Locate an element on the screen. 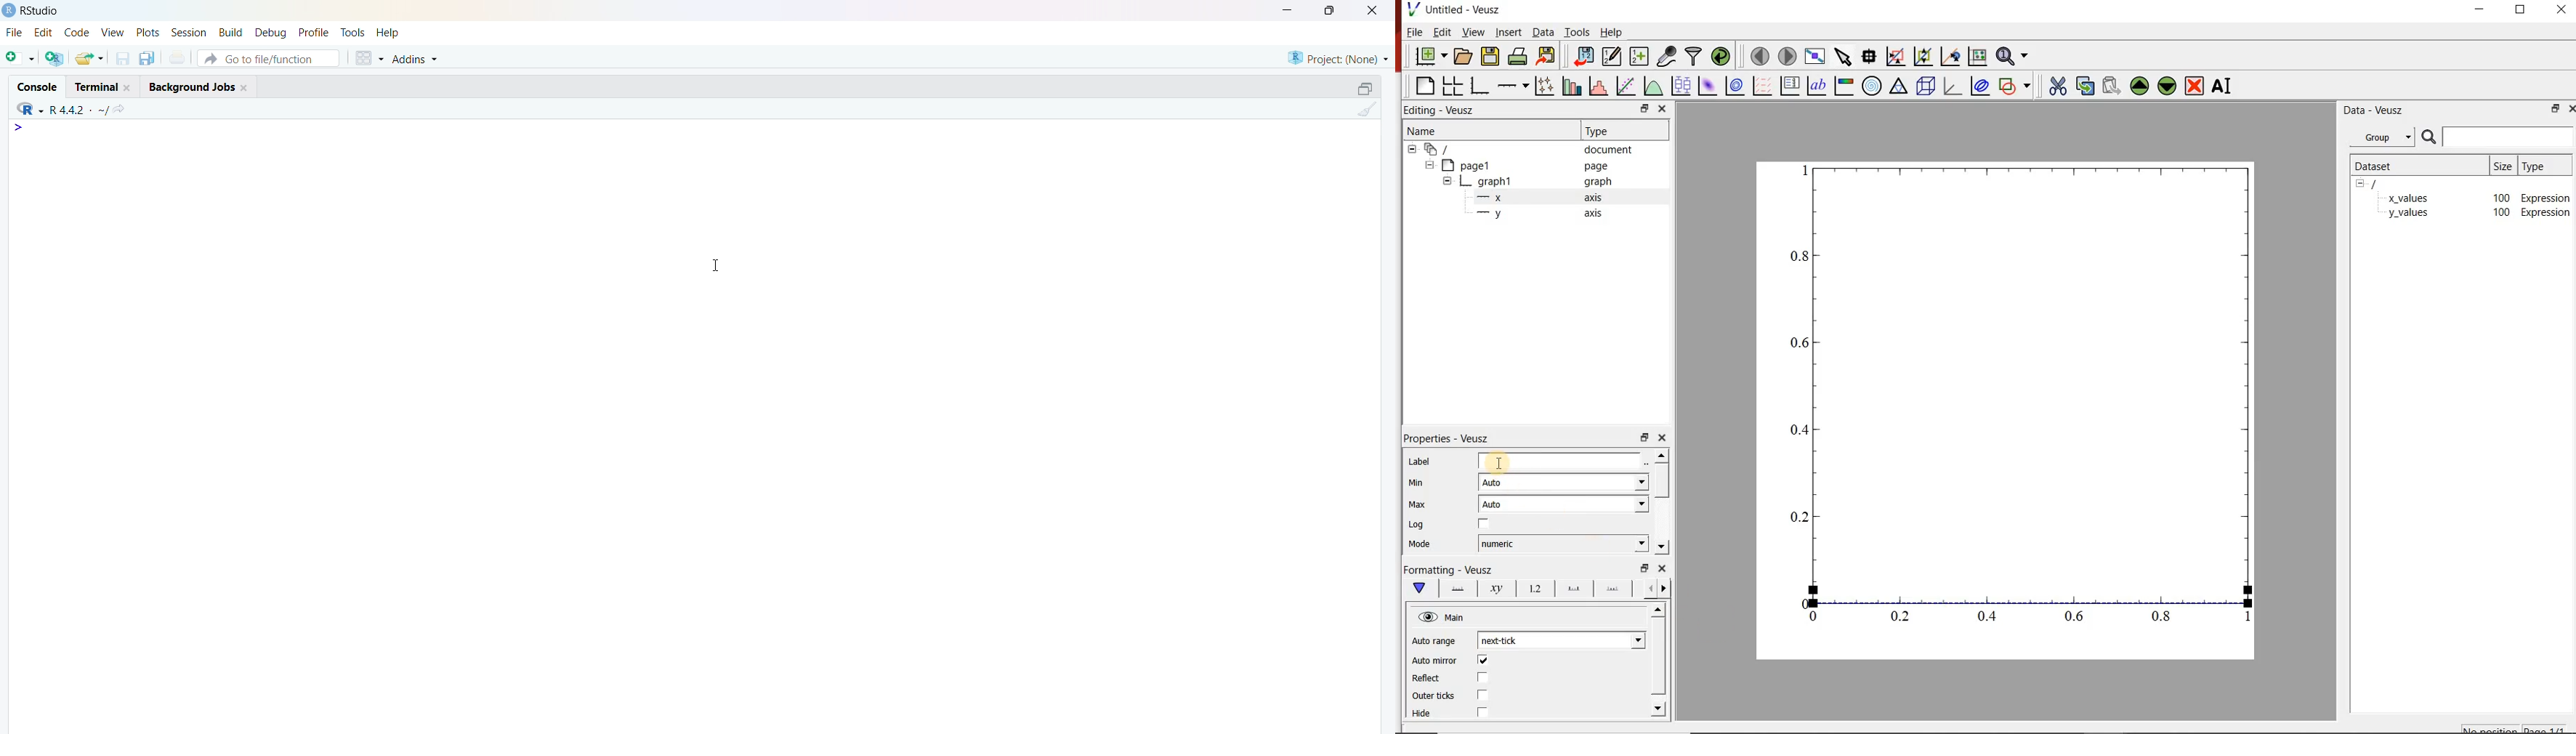  R is located at coordinates (30, 109).